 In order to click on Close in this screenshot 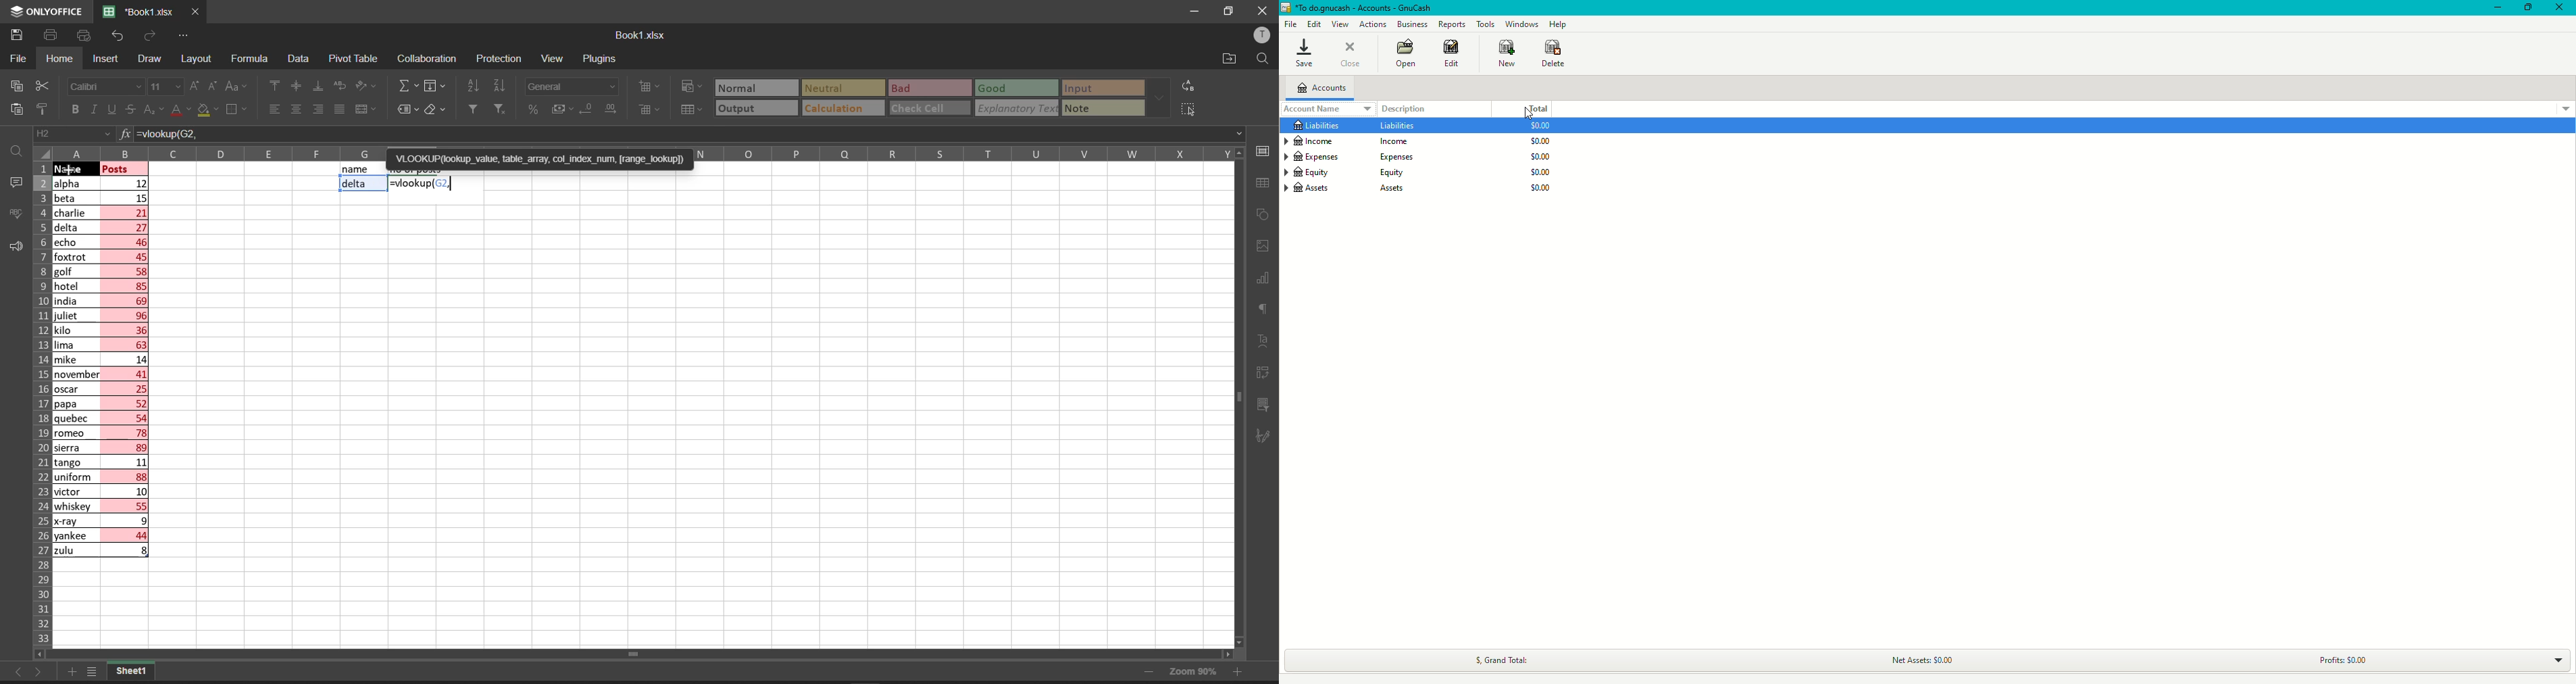, I will do `click(2561, 7)`.